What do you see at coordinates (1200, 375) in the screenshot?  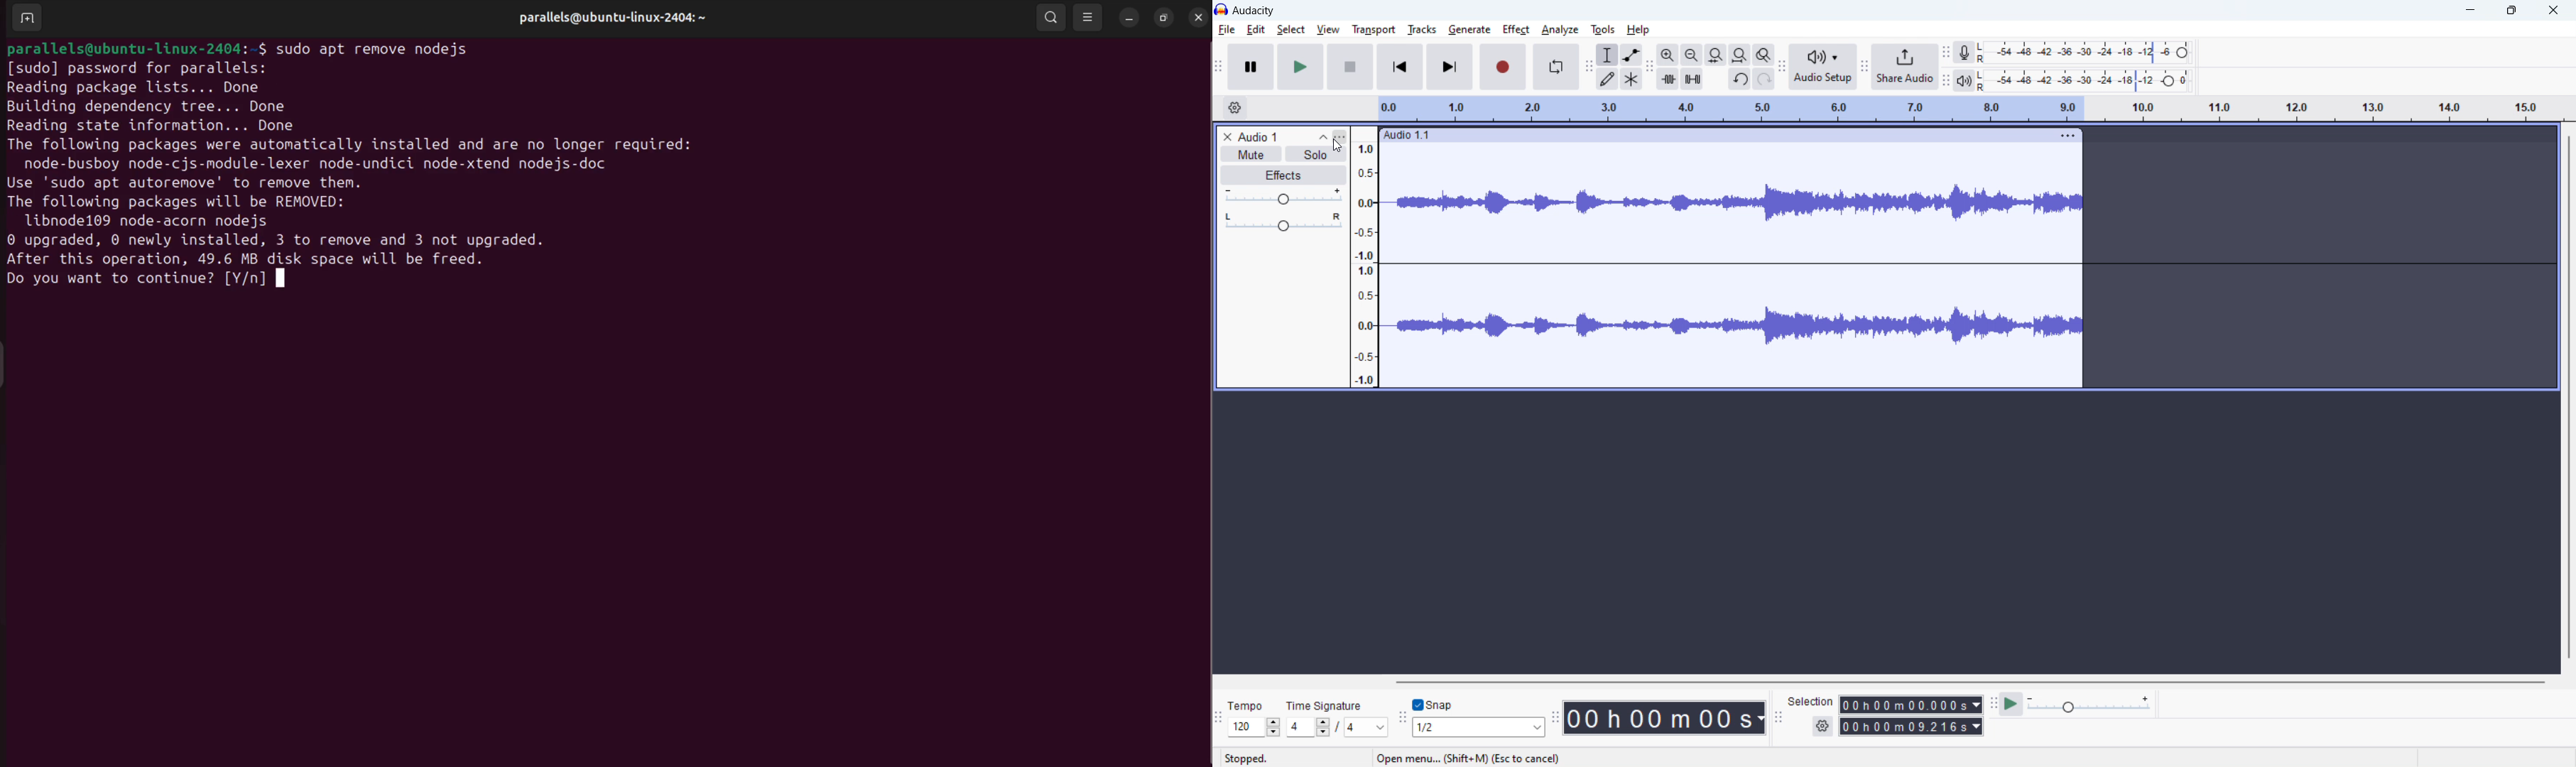 I see `Scrollbar` at bounding box center [1200, 375].